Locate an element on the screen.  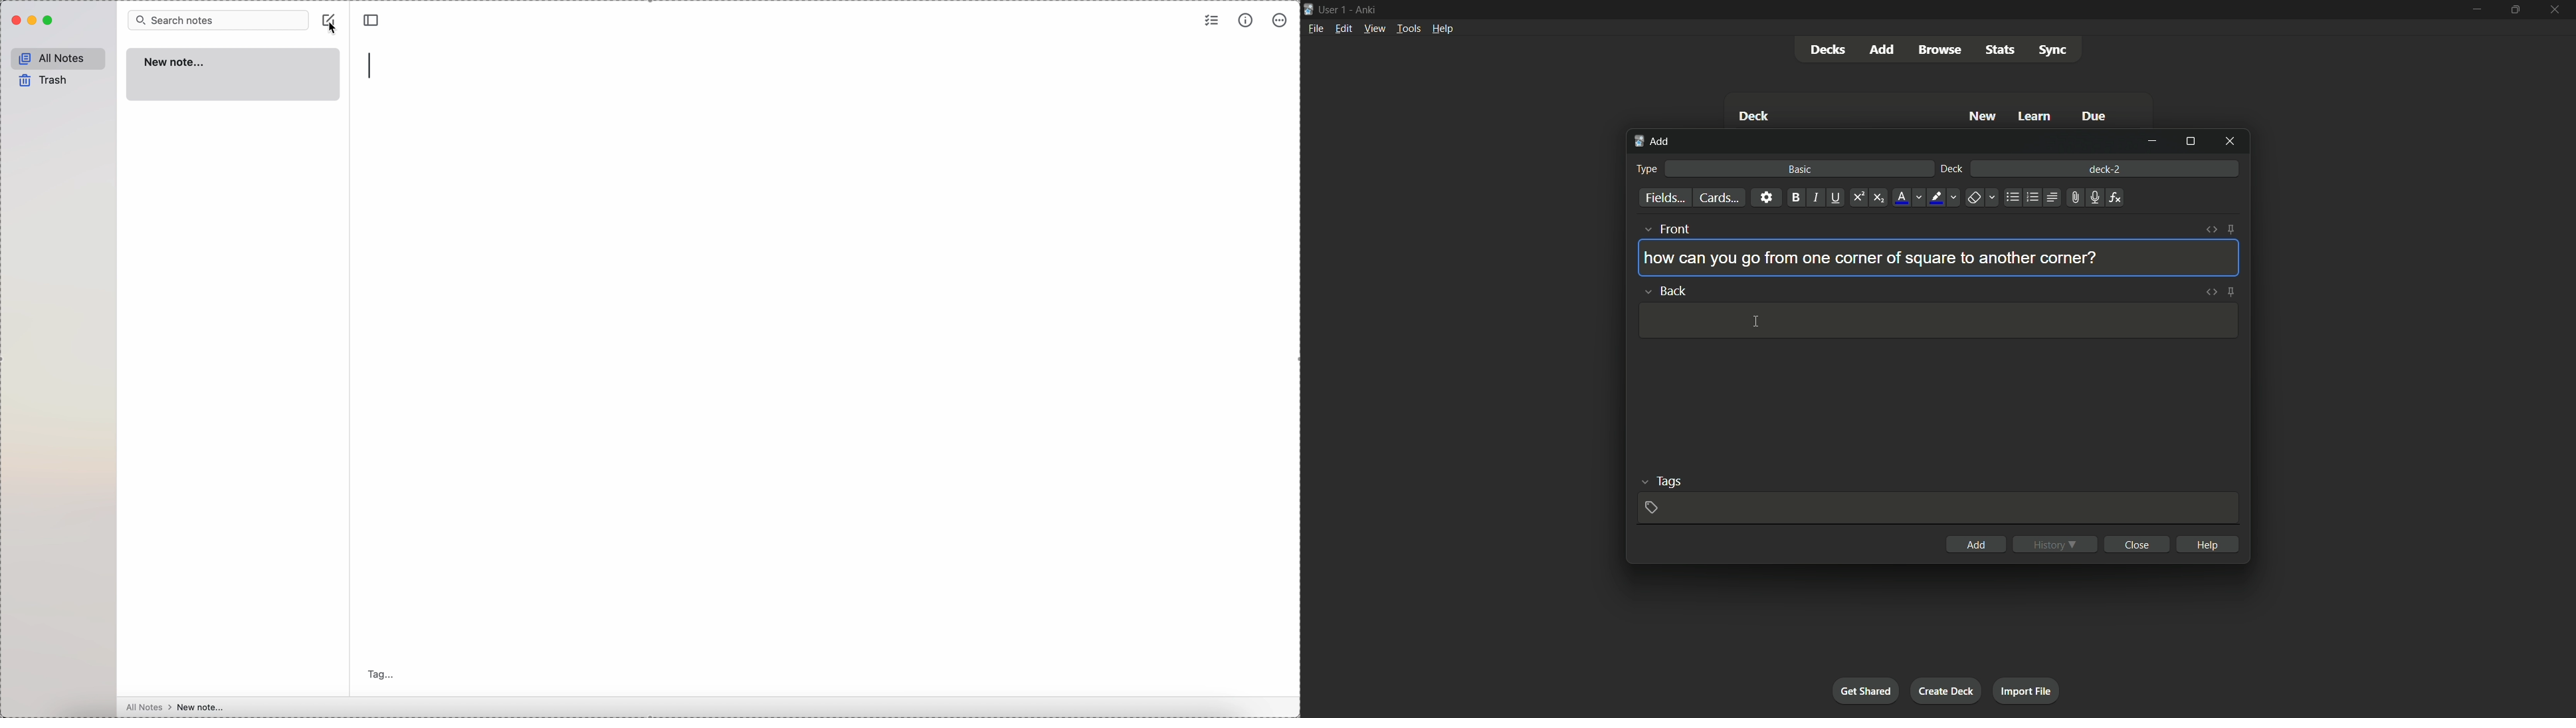
close Simplenote is located at coordinates (15, 21).